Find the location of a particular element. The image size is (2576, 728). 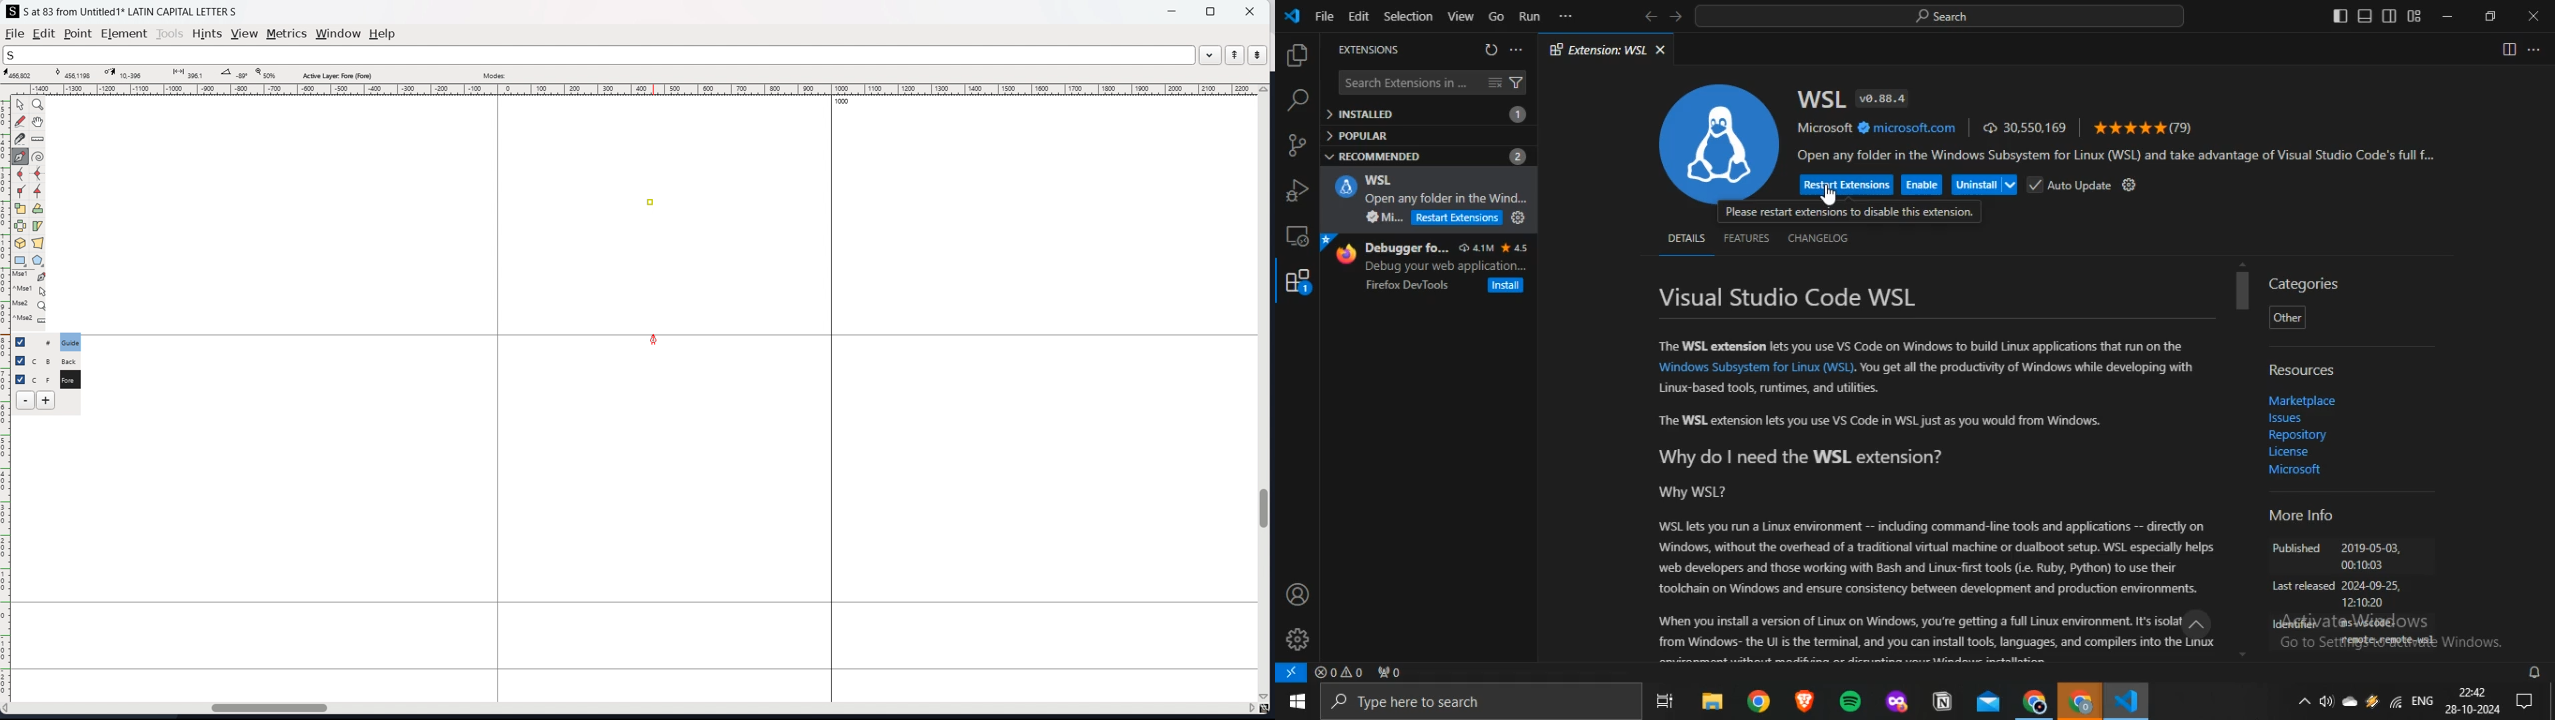

search  the wordlist is located at coordinates (599, 55).